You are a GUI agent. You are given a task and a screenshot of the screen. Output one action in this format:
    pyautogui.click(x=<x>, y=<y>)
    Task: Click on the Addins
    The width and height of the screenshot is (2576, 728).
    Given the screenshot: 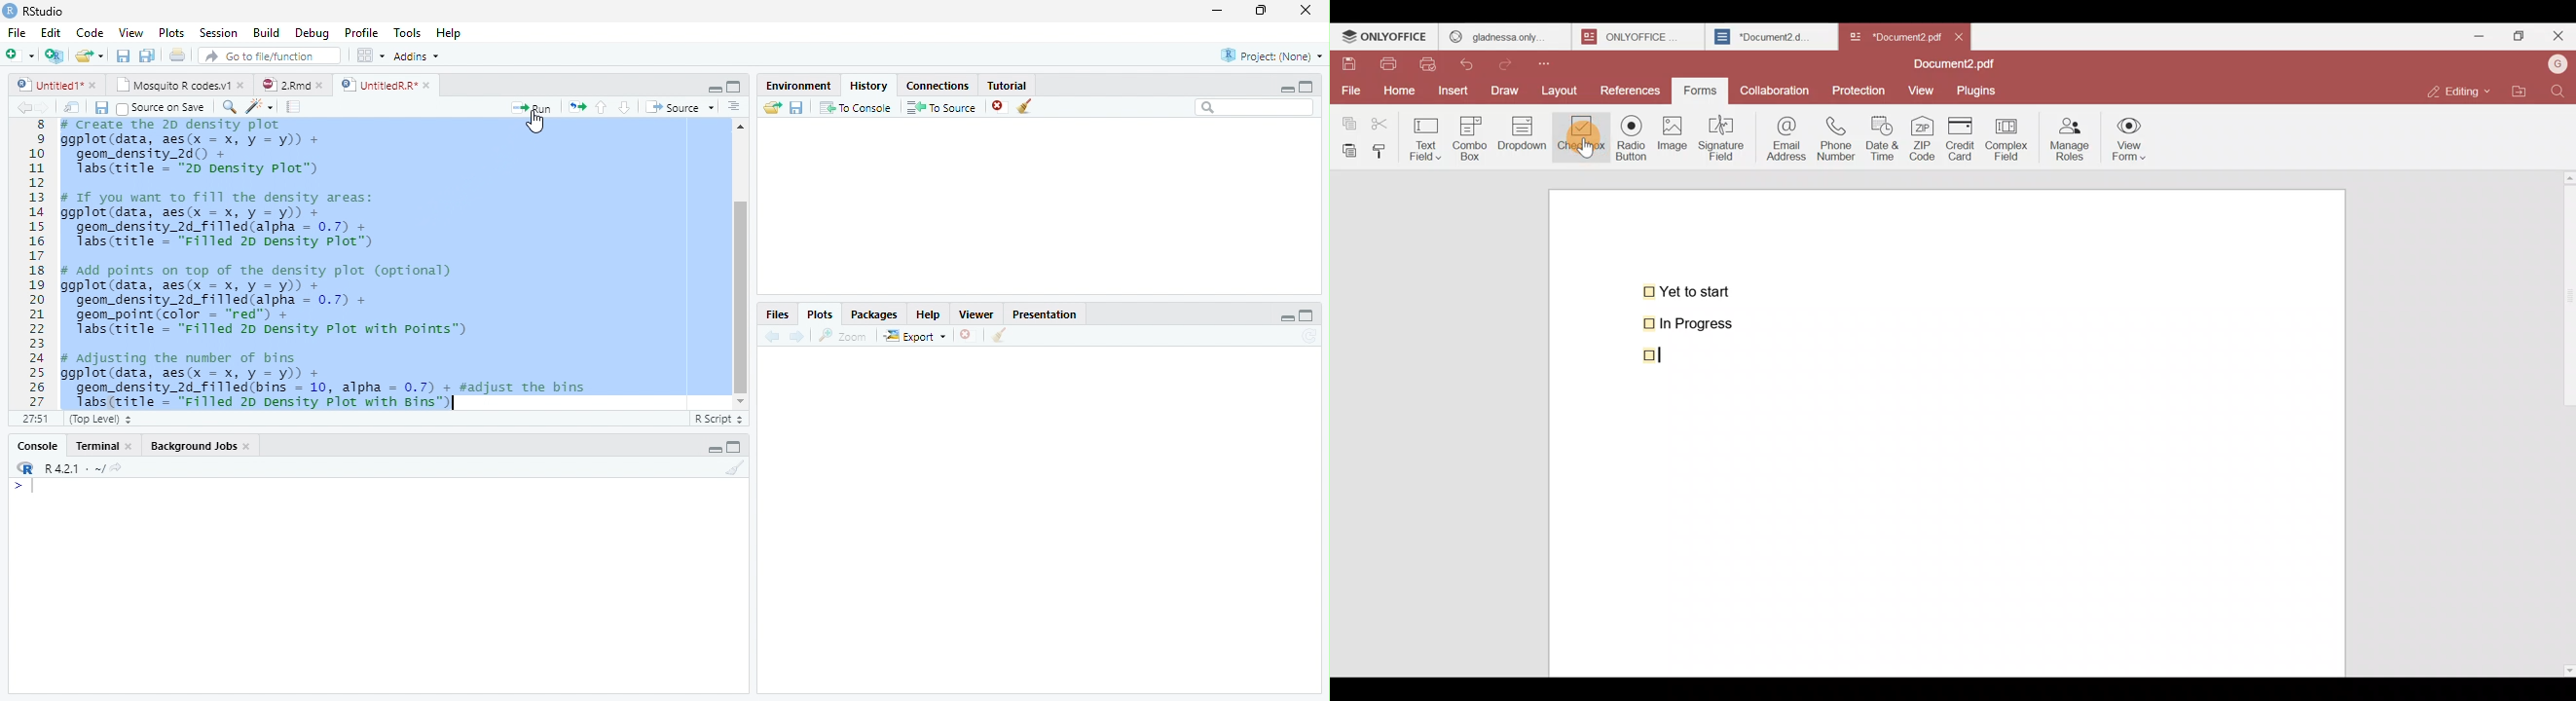 What is the action you would take?
    pyautogui.click(x=416, y=55)
    